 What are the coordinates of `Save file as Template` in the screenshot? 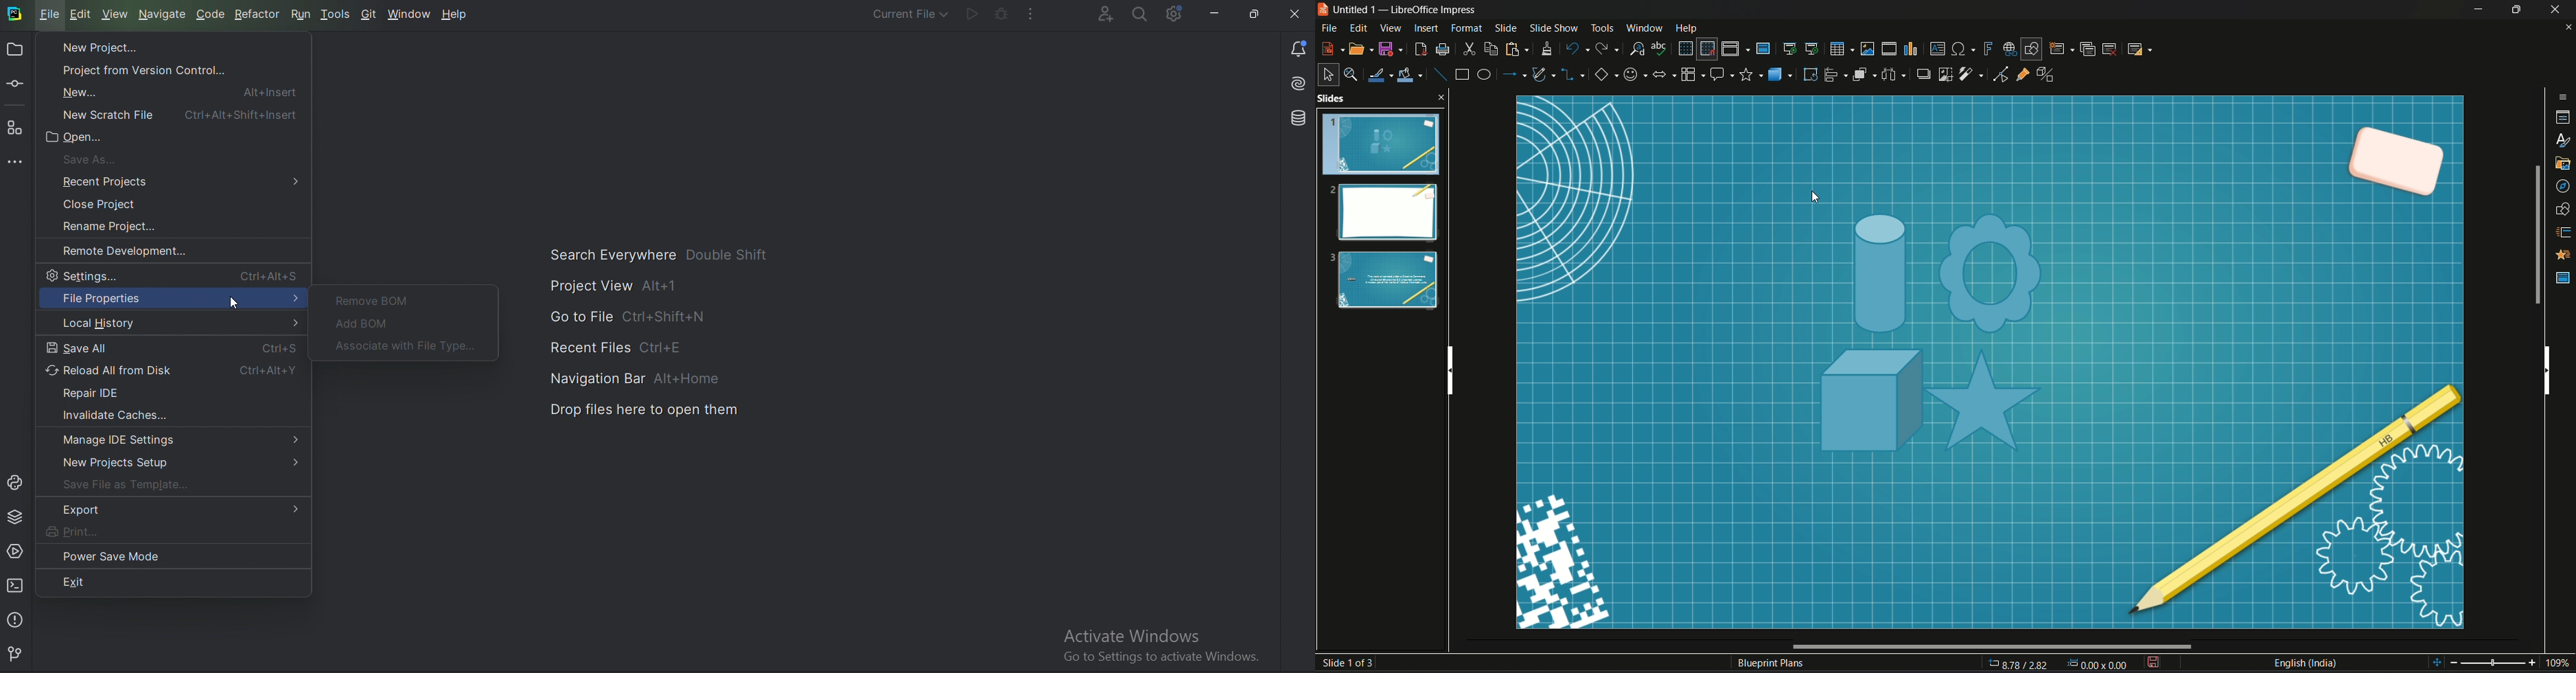 It's located at (132, 486).